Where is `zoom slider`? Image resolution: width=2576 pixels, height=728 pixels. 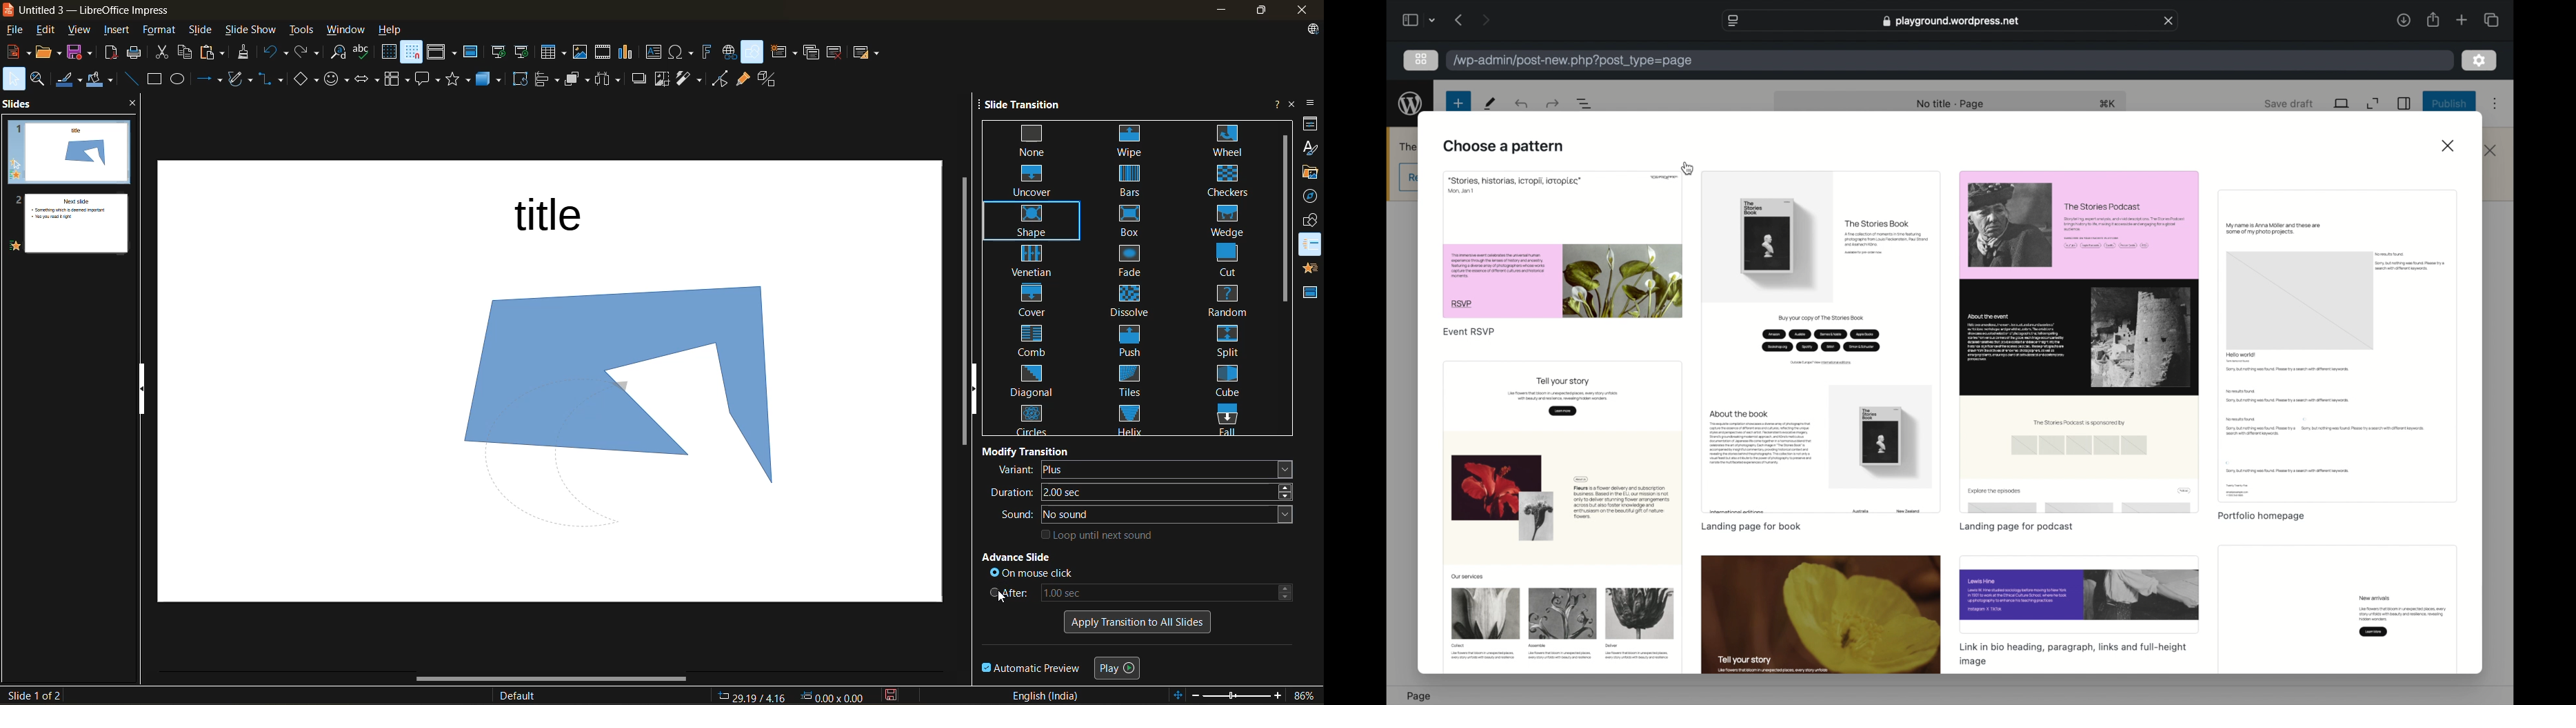
zoom slider is located at coordinates (1238, 697).